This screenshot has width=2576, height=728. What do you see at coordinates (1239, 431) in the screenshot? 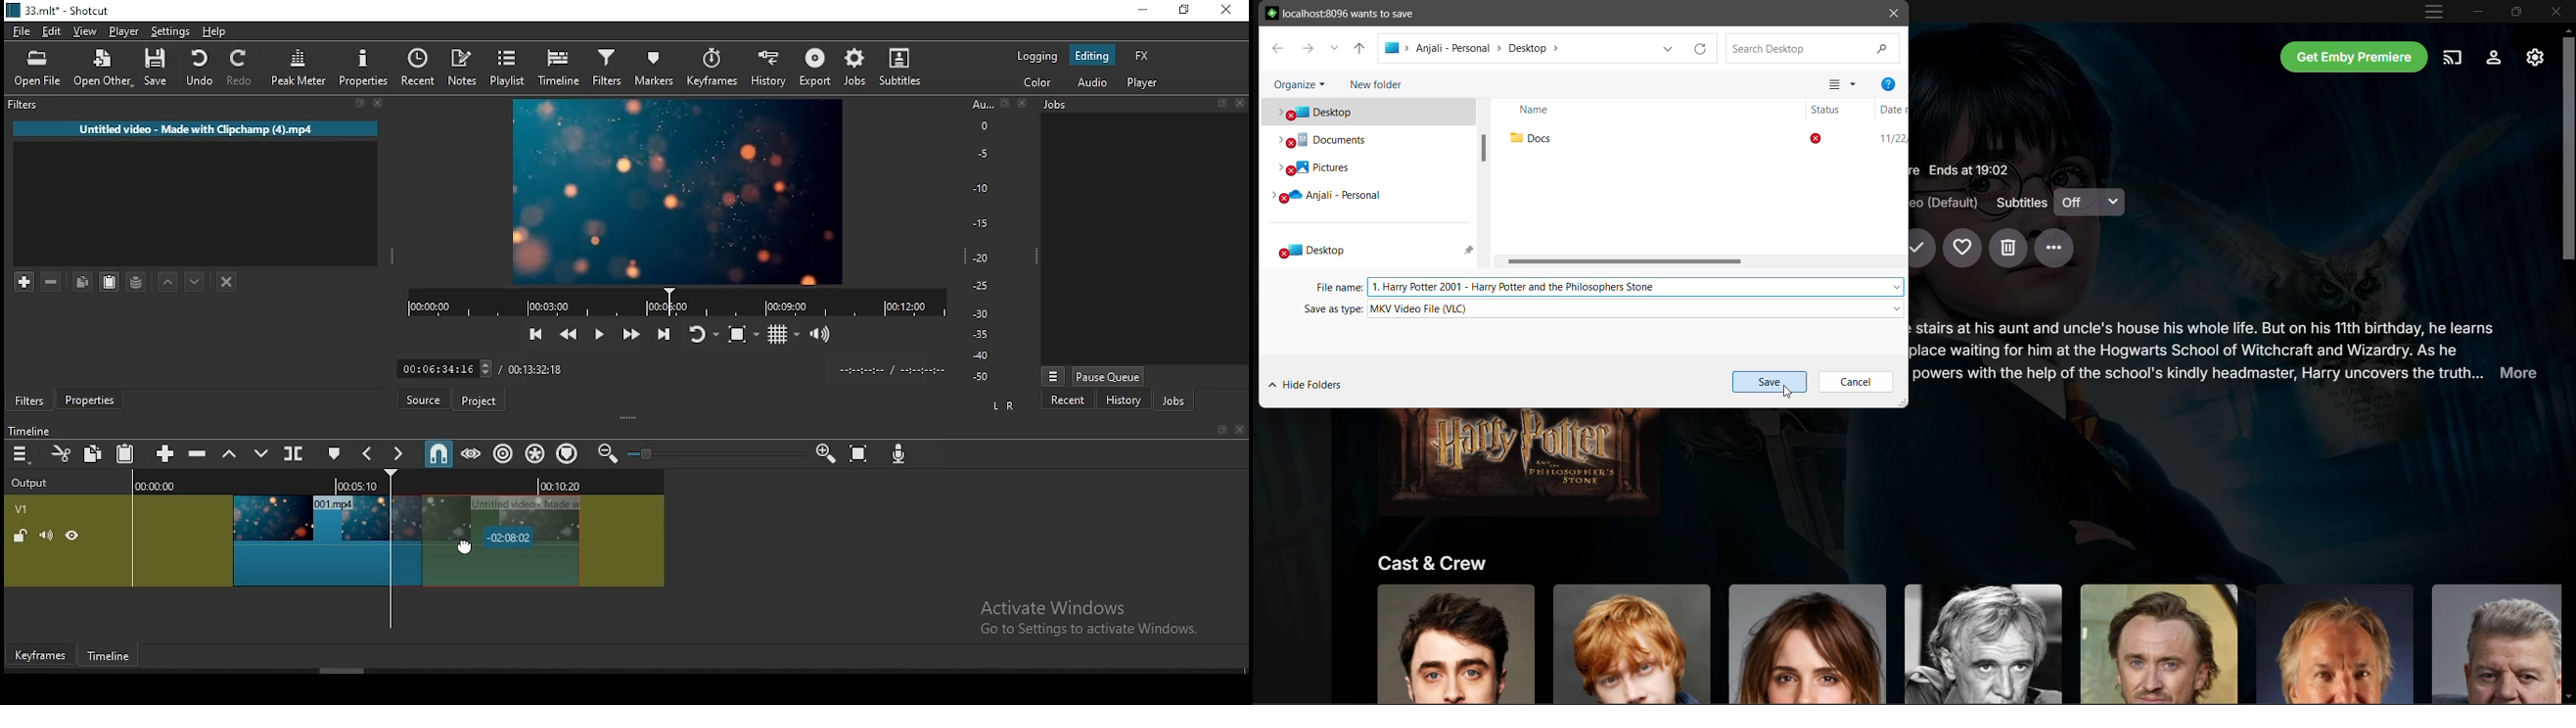
I see `` at bounding box center [1239, 431].